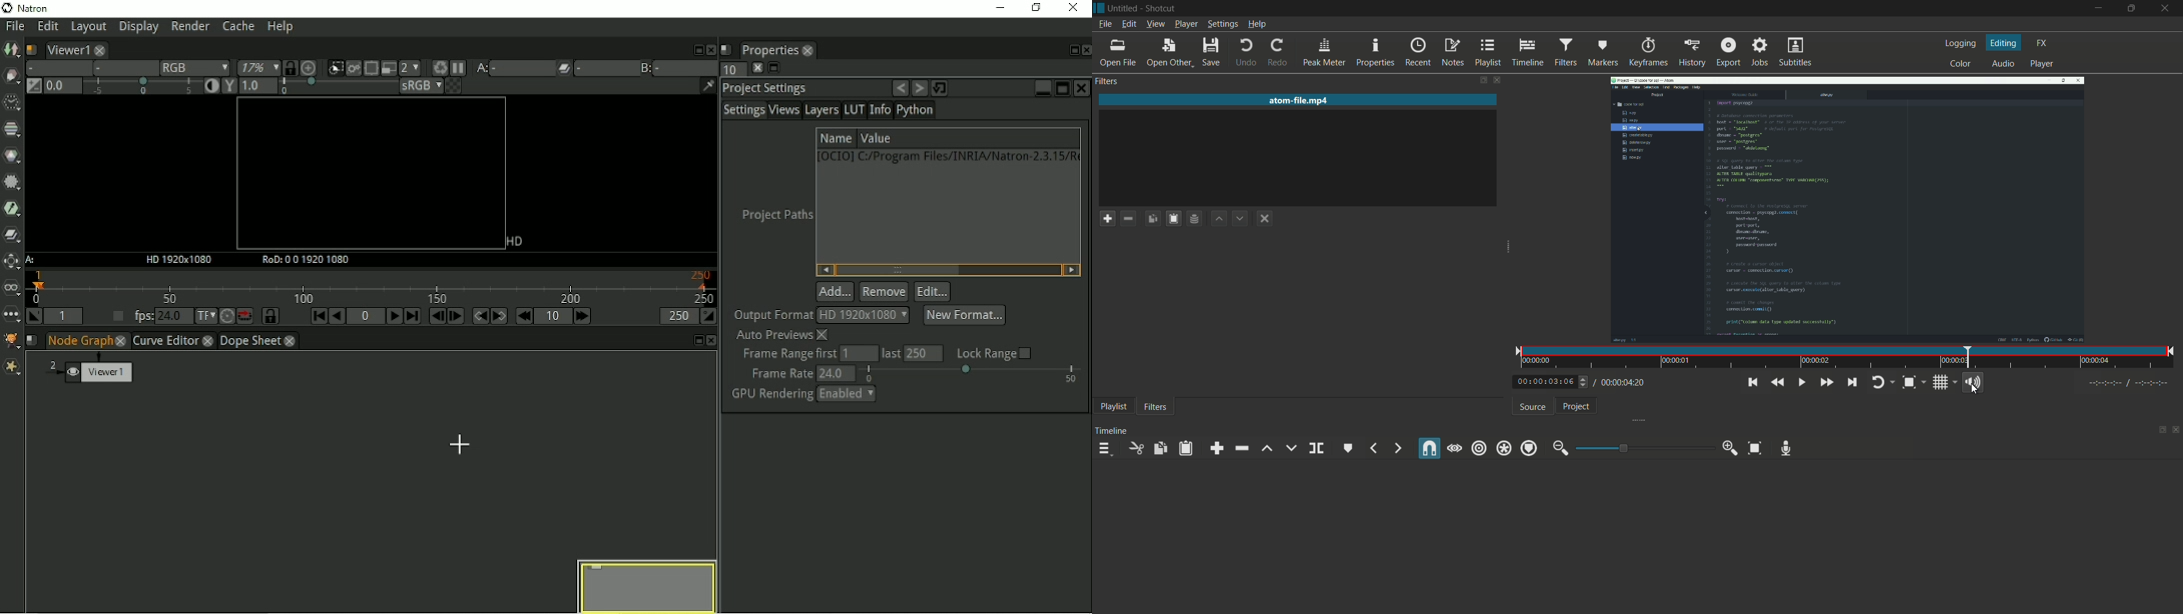  What do you see at coordinates (409, 86) in the screenshot?
I see `sRGB` at bounding box center [409, 86].